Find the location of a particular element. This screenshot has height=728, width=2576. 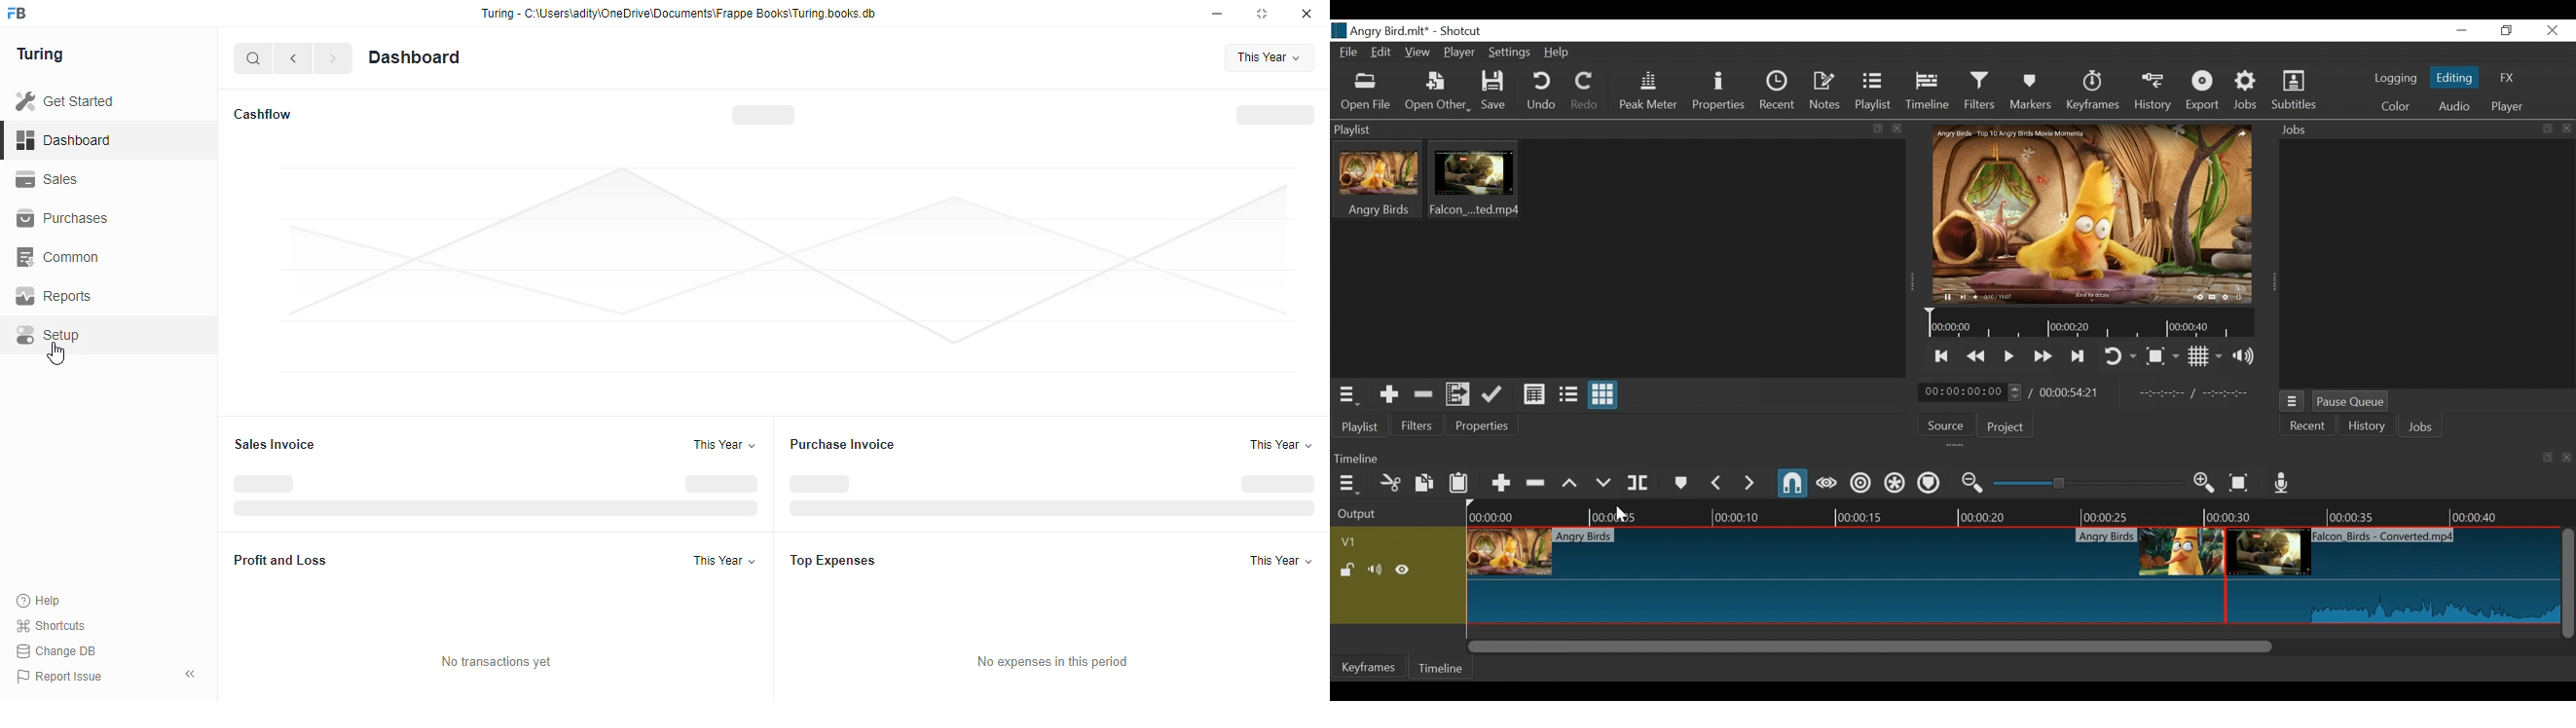

Sales is located at coordinates (95, 177).